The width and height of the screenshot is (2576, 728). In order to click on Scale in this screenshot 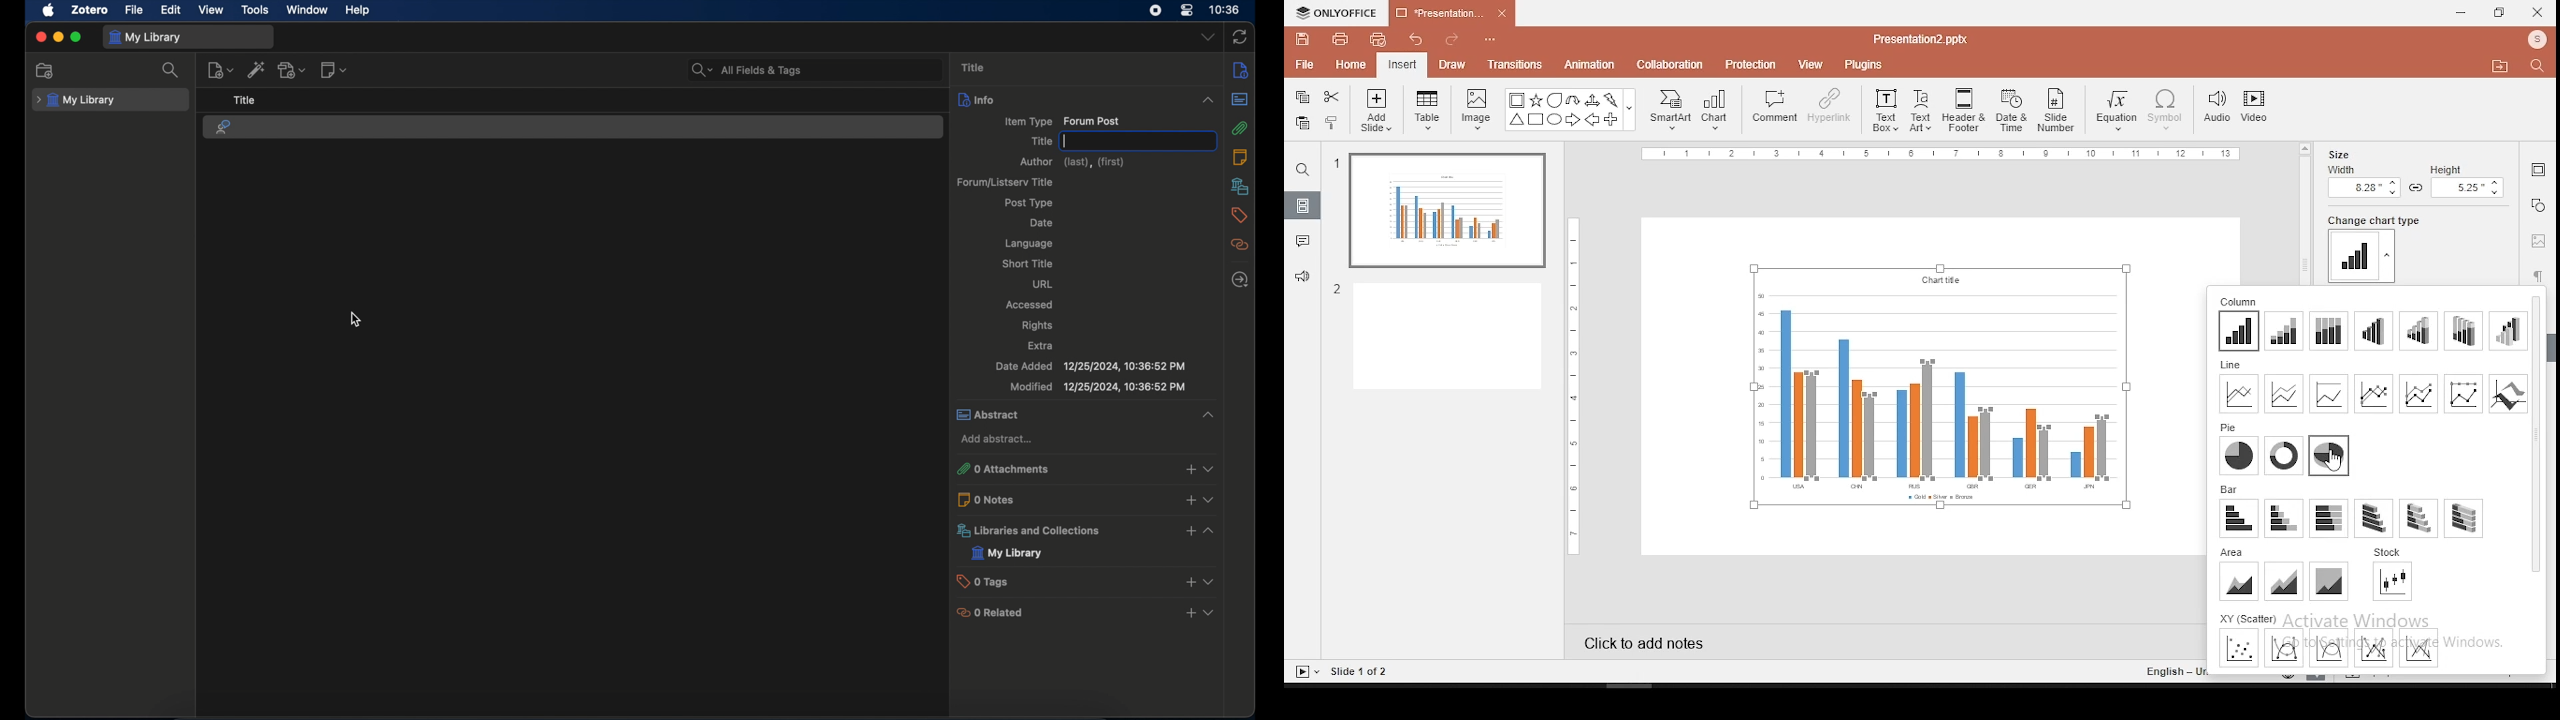, I will do `click(1578, 386)`.